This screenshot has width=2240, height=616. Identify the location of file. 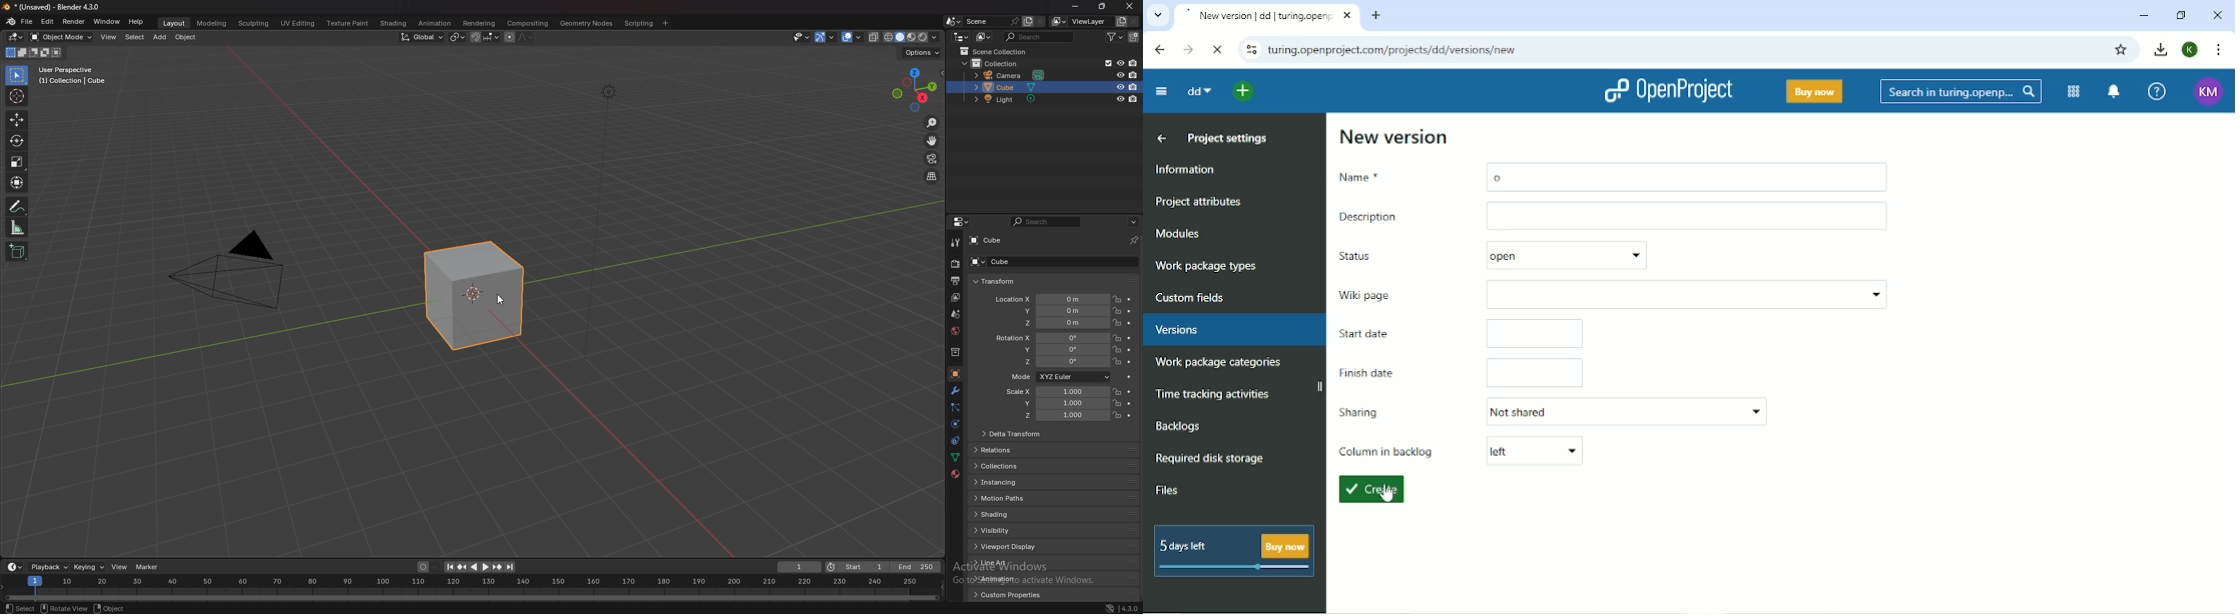
(27, 21).